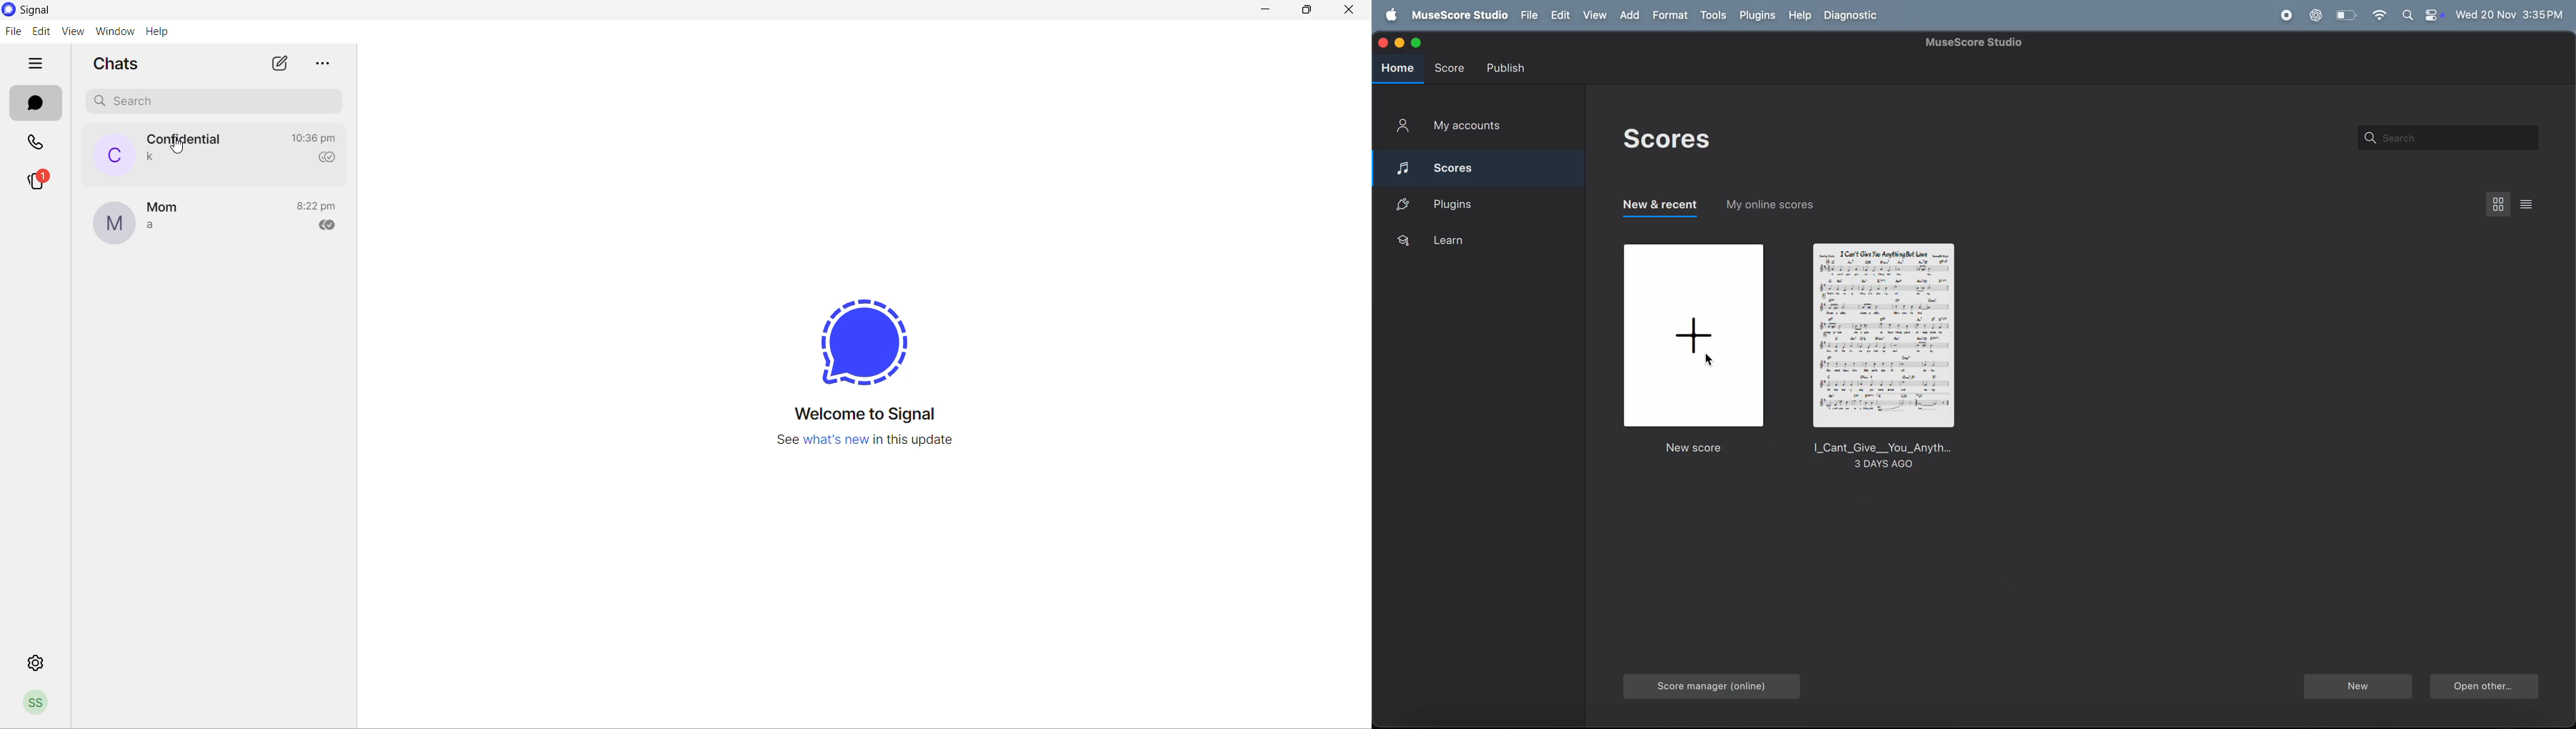 The height and width of the screenshot is (756, 2576). I want to click on view, so click(71, 31).